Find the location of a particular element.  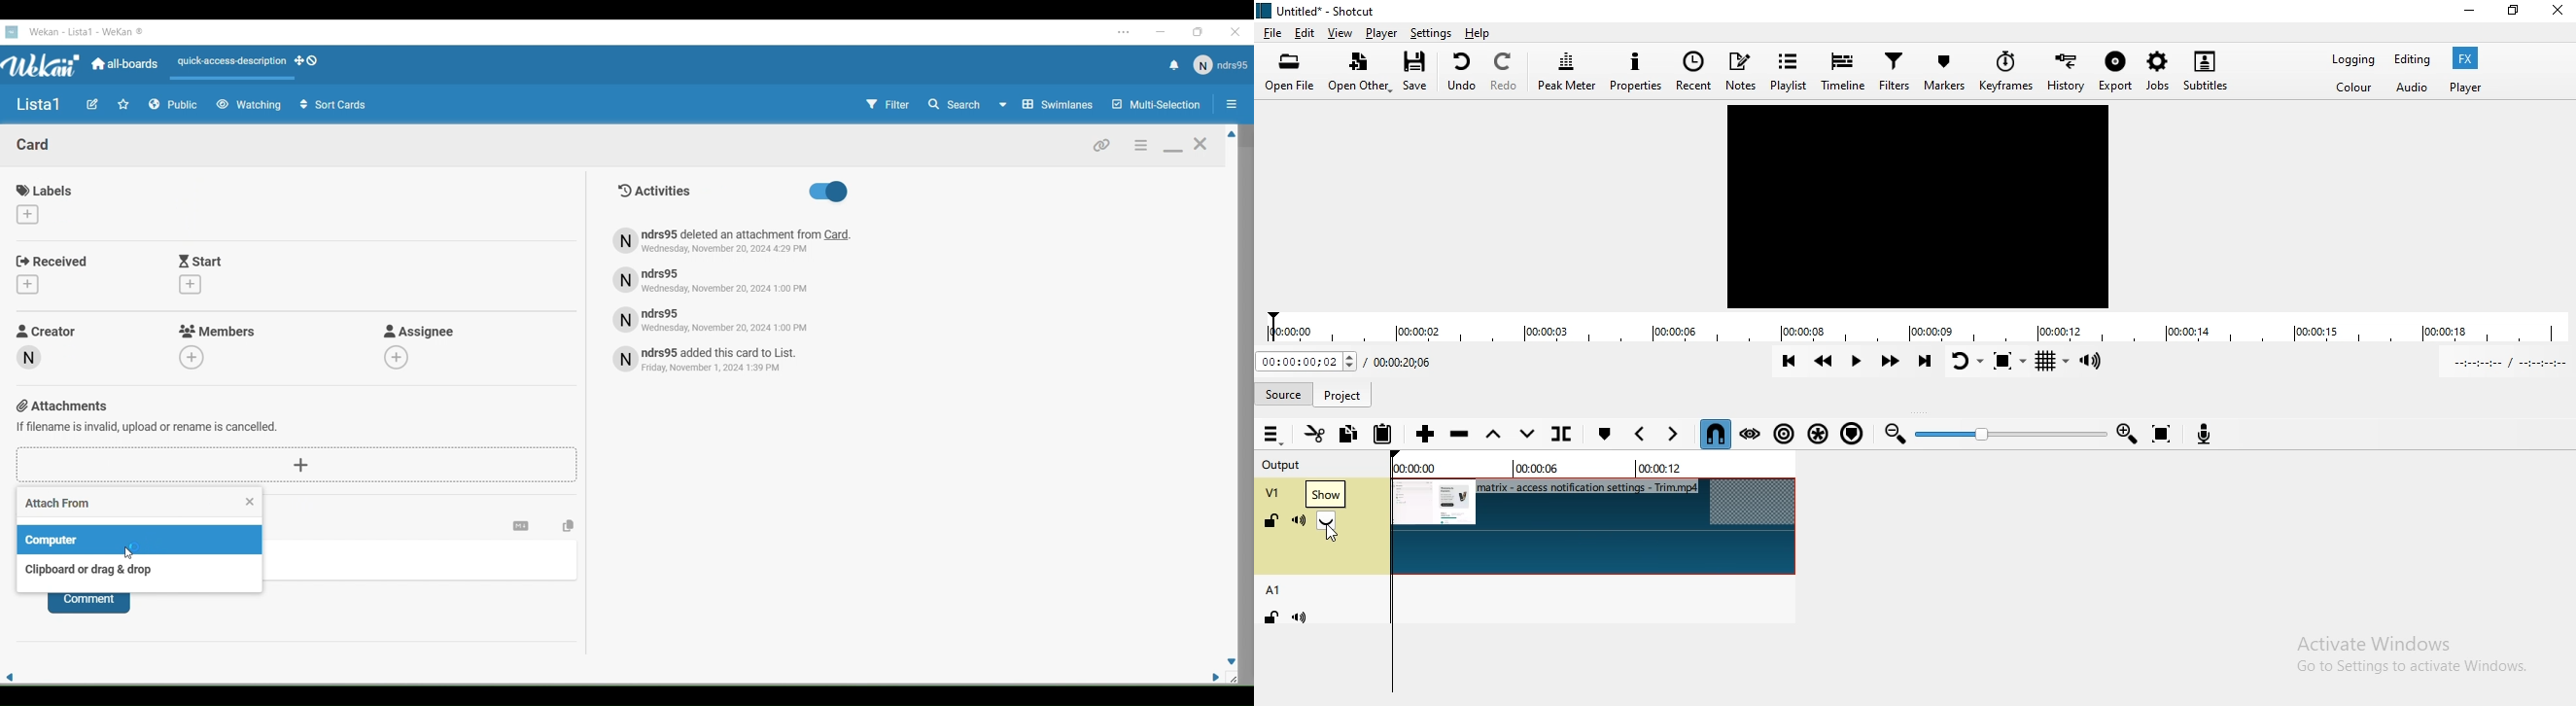

Toggle player looping  is located at coordinates (1967, 365).